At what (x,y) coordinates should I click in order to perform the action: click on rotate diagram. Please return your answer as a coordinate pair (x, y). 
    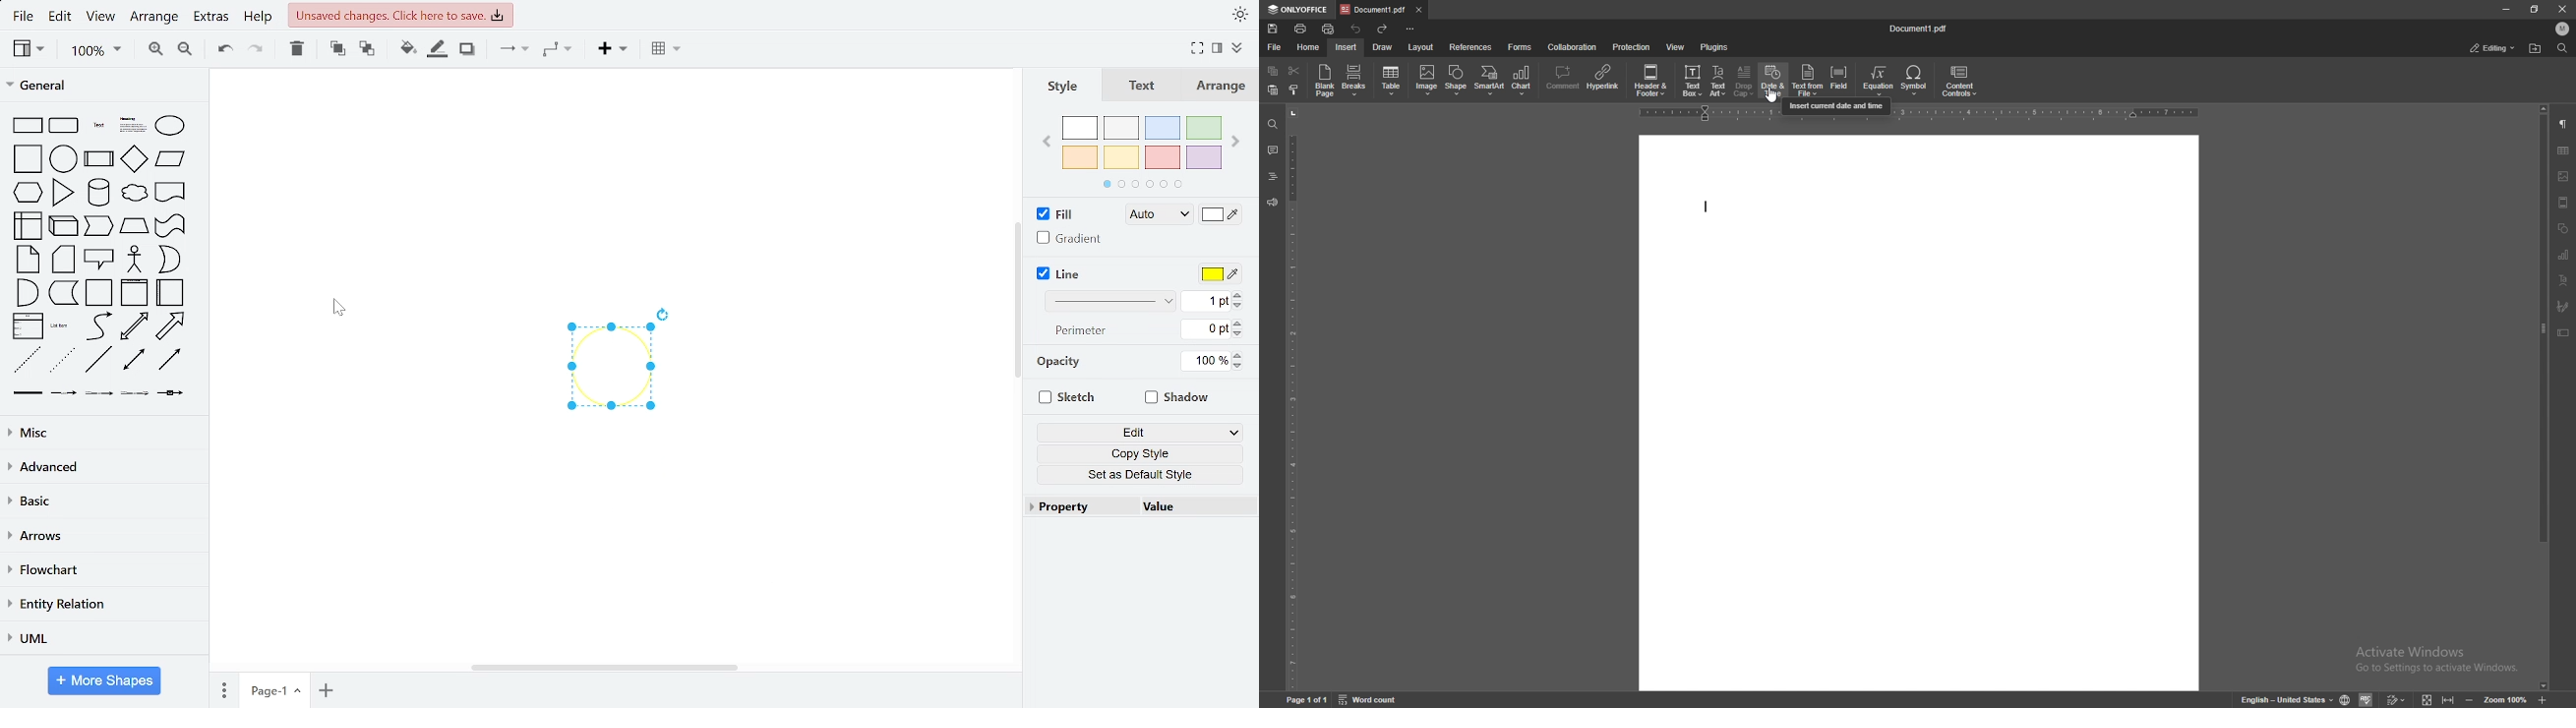
    Looking at the image, I should click on (664, 314).